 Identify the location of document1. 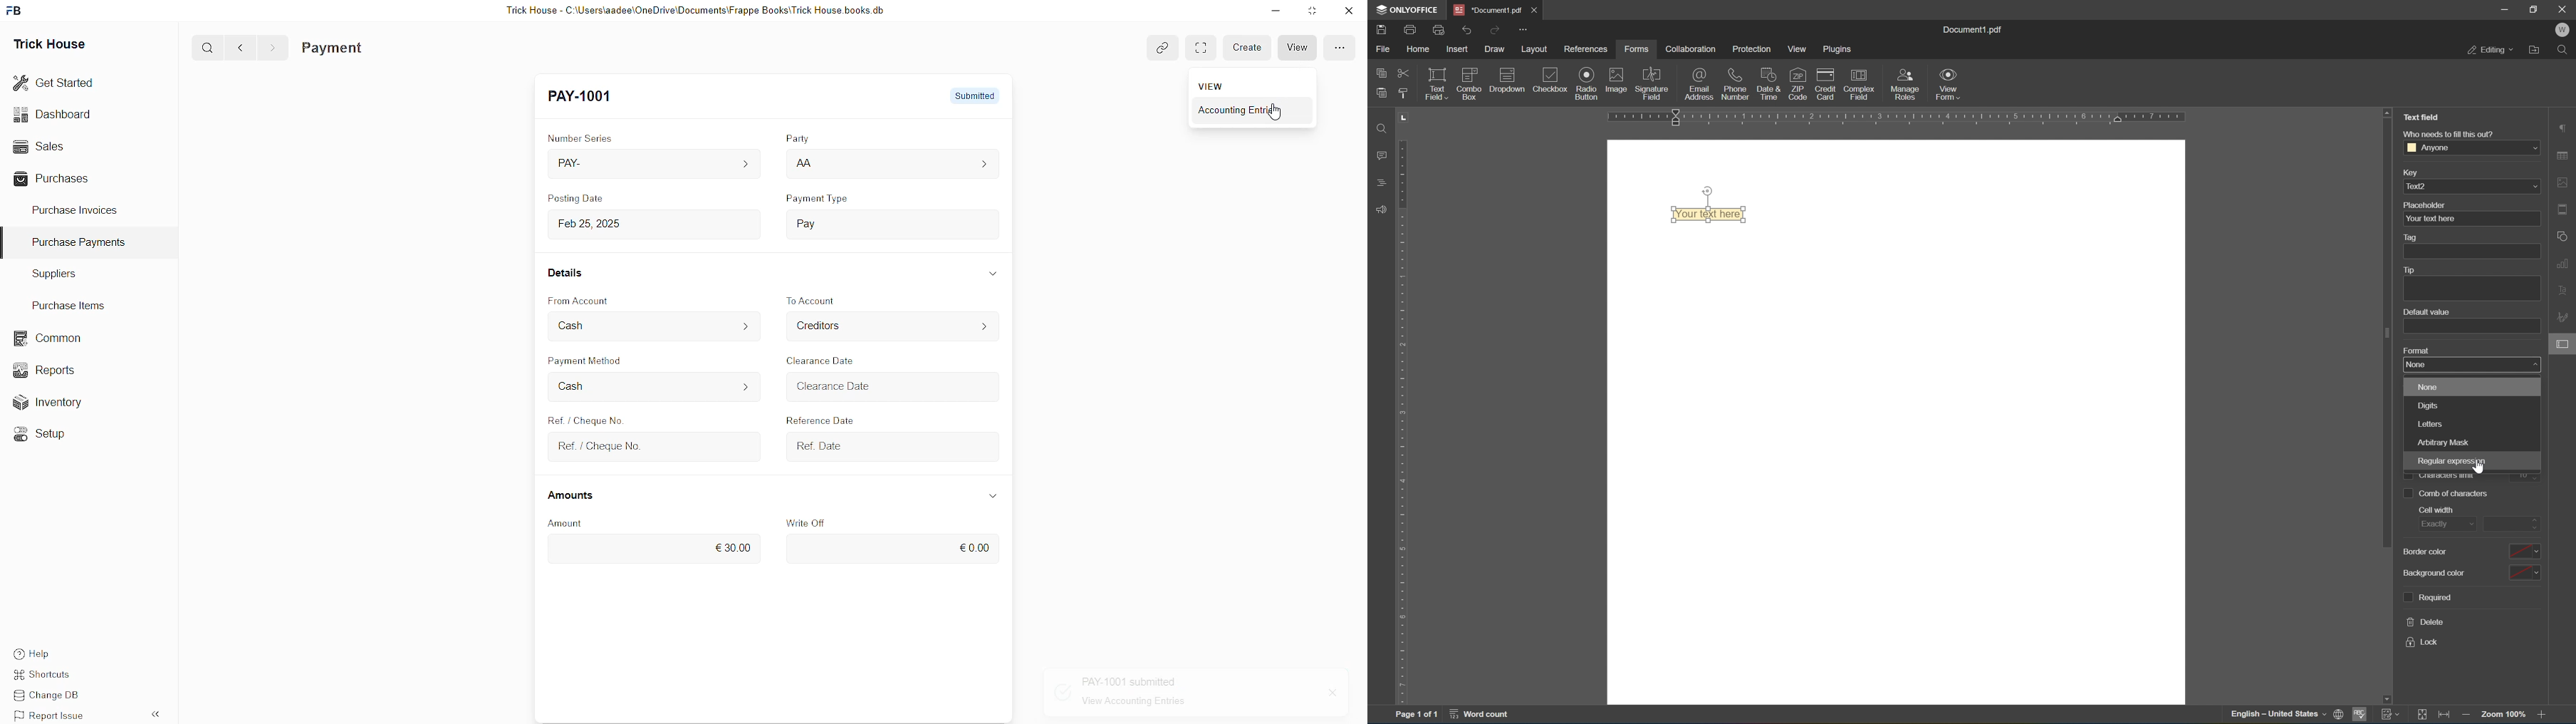
(1485, 8).